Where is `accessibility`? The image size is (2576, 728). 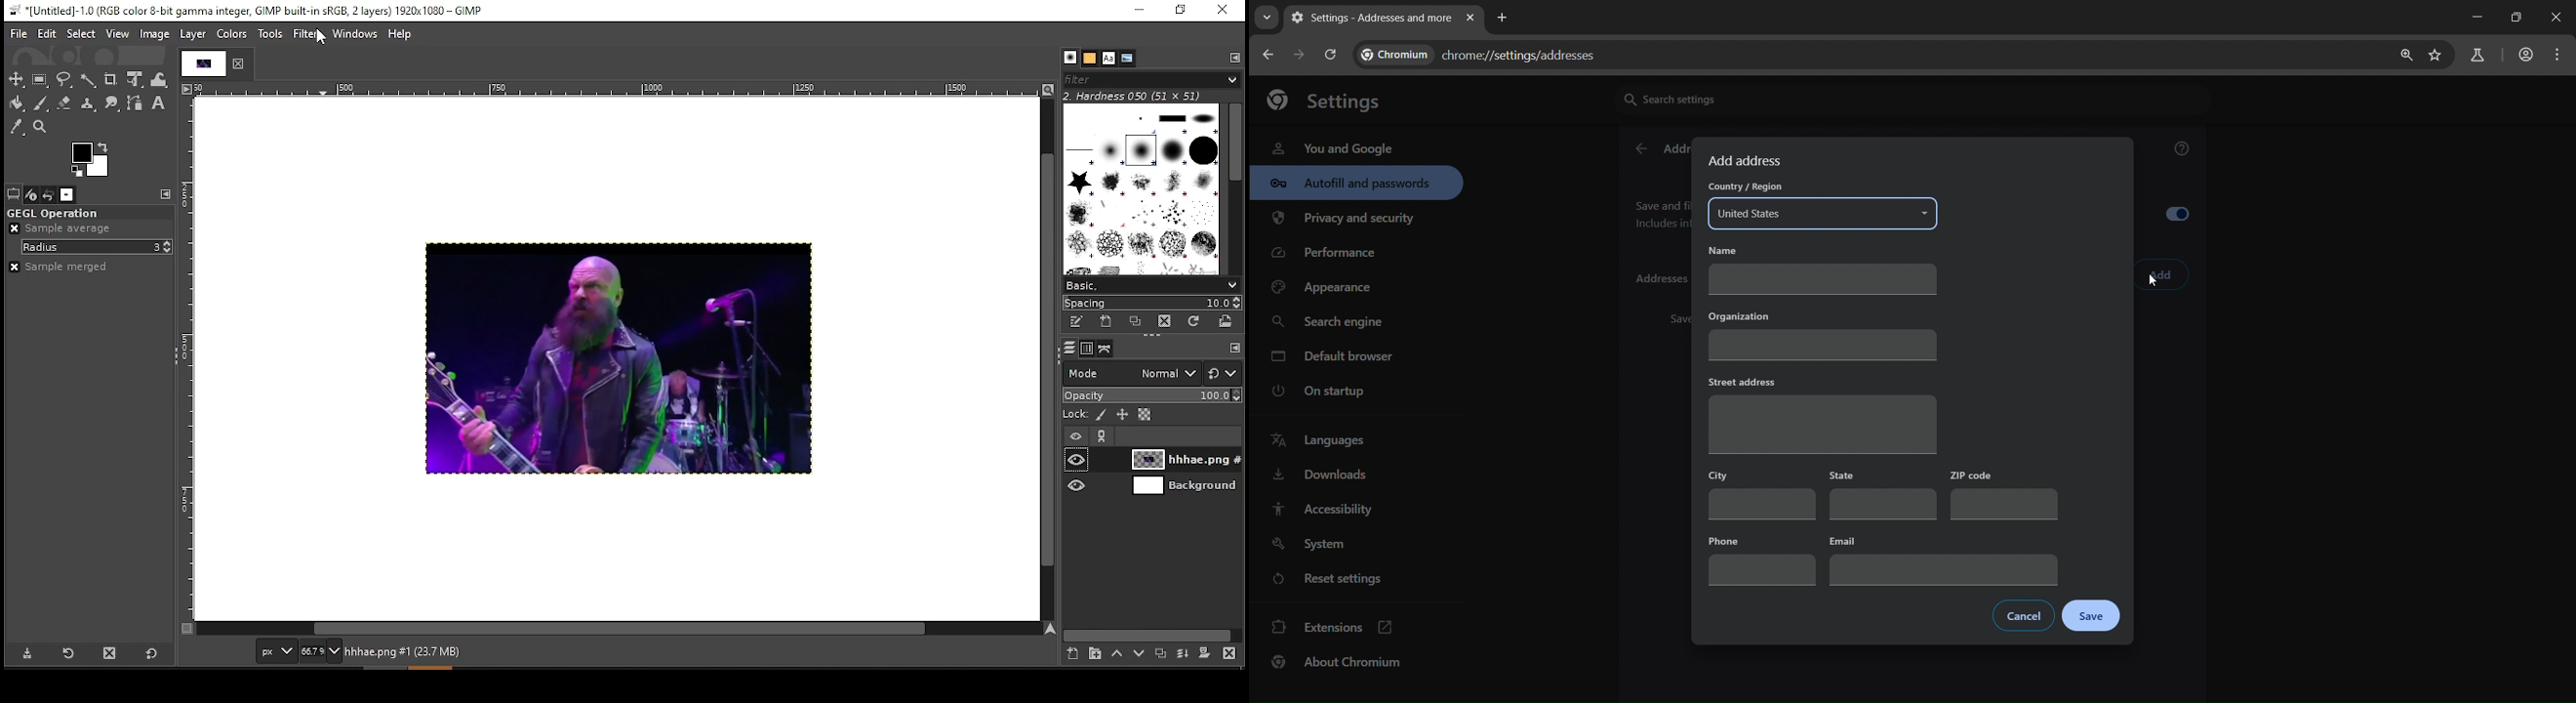
accessibility is located at coordinates (1321, 509).